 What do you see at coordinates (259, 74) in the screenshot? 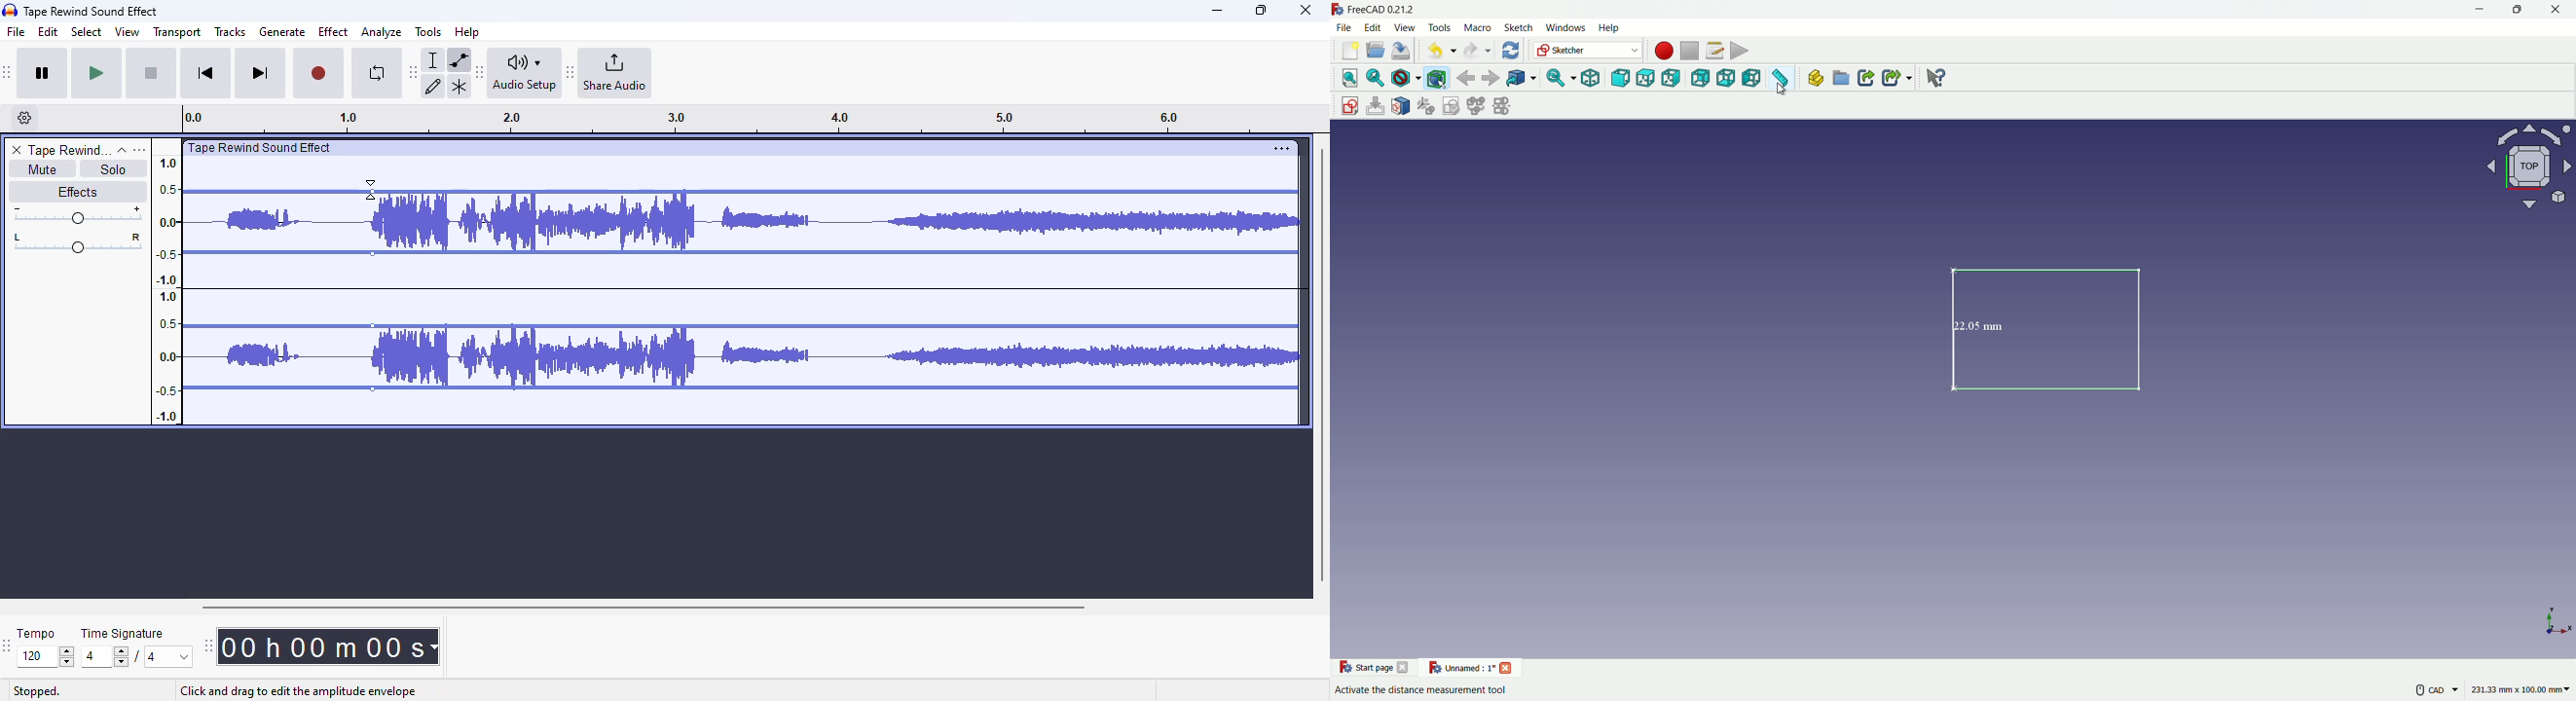
I see `skip to end` at bounding box center [259, 74].